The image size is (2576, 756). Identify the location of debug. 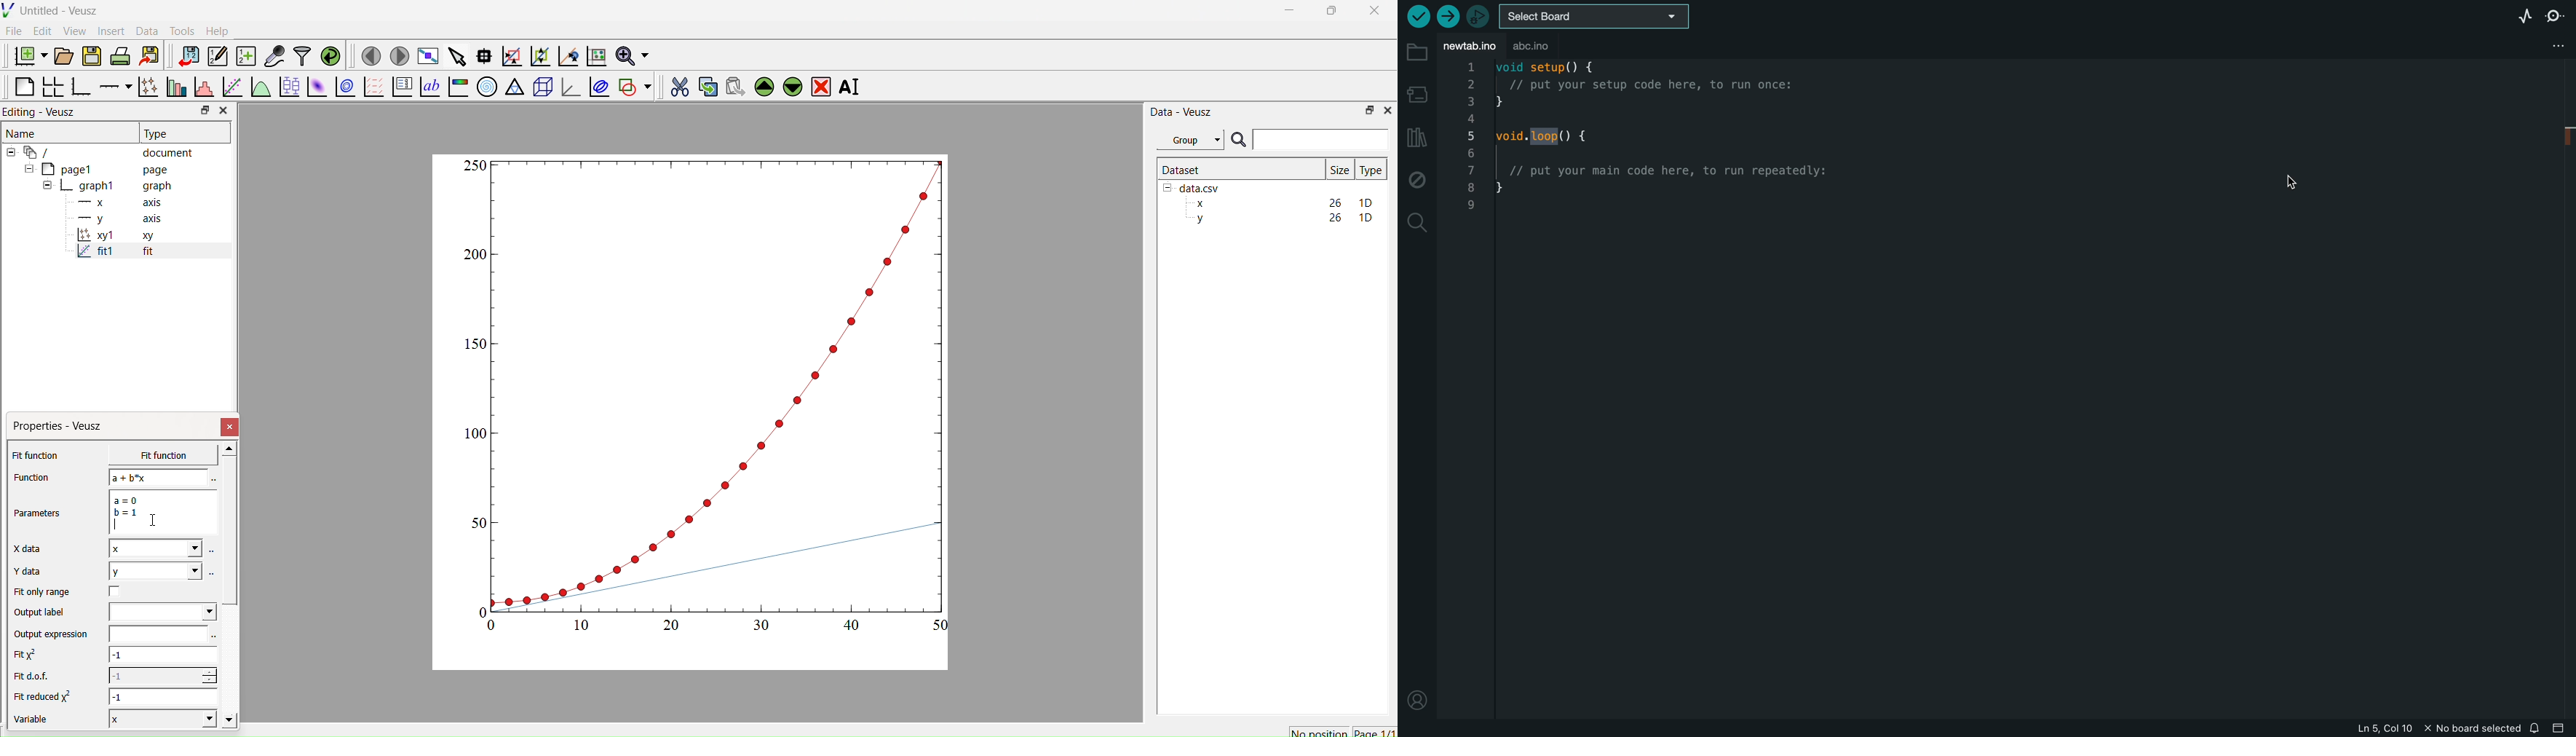
(1416, 181).